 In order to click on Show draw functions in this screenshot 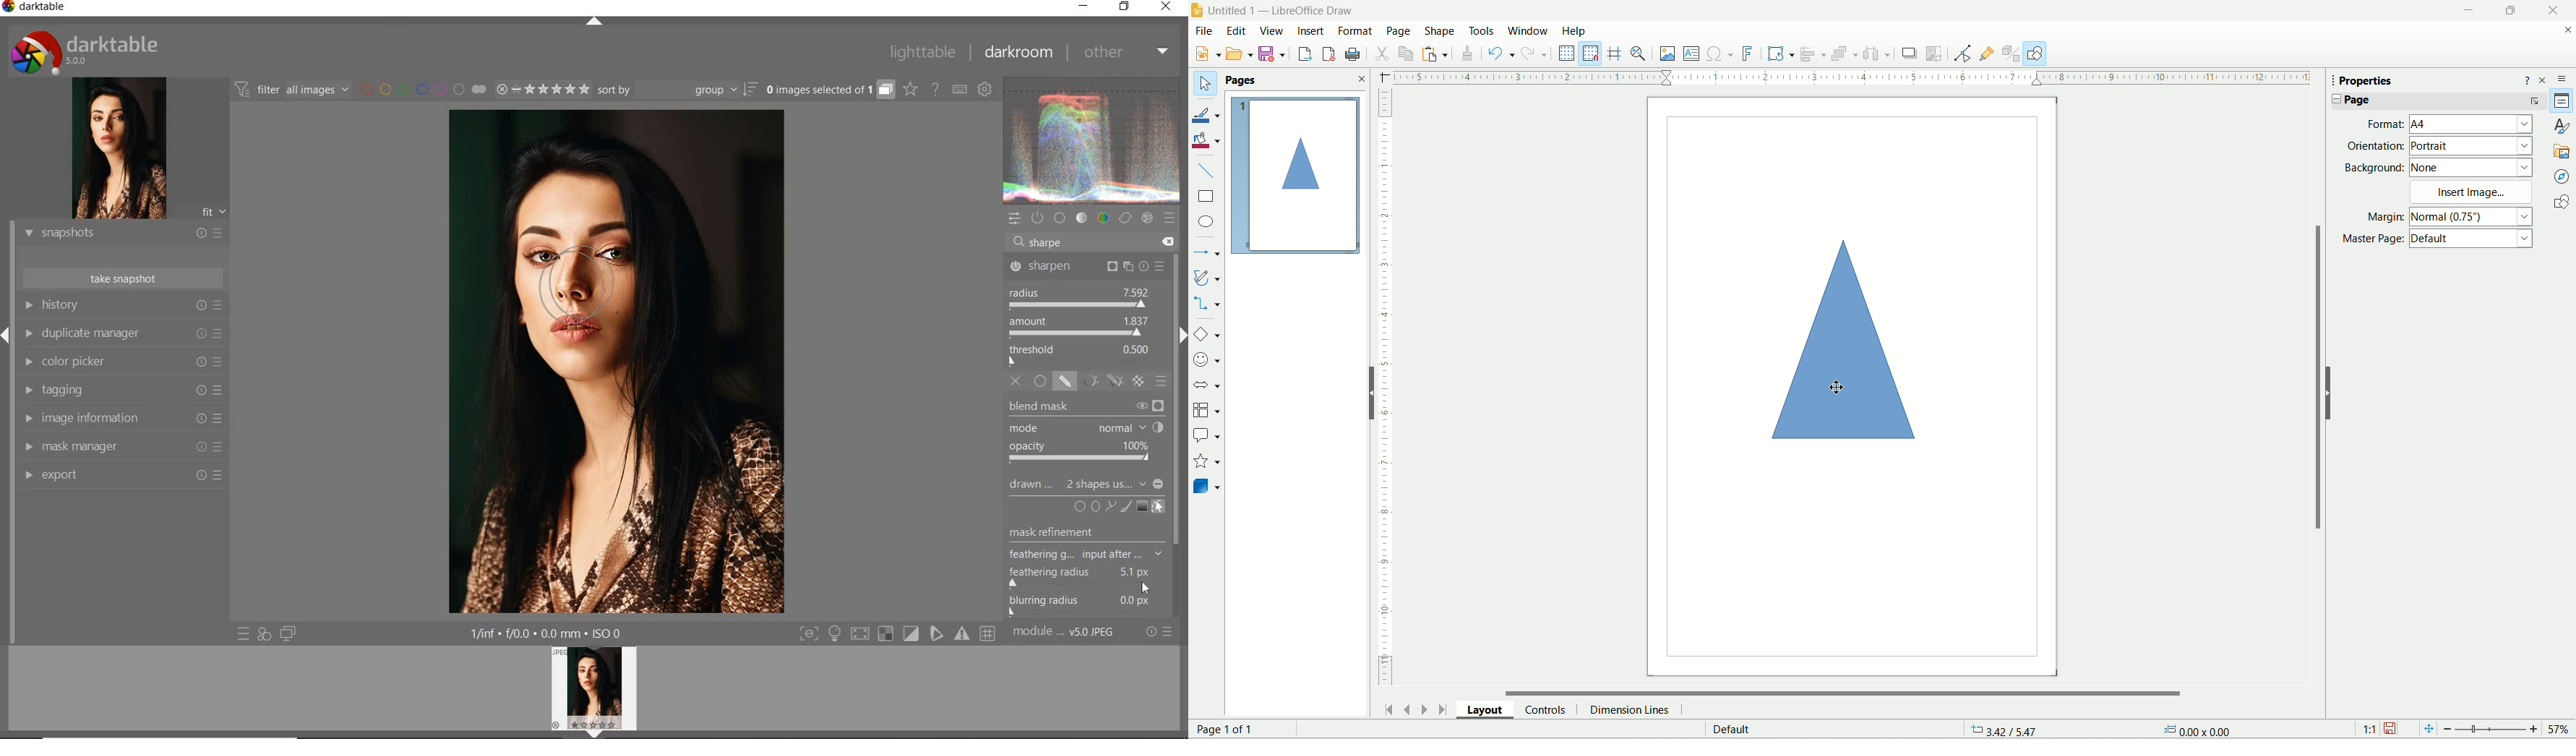, I will do `click(2036, 53)`.